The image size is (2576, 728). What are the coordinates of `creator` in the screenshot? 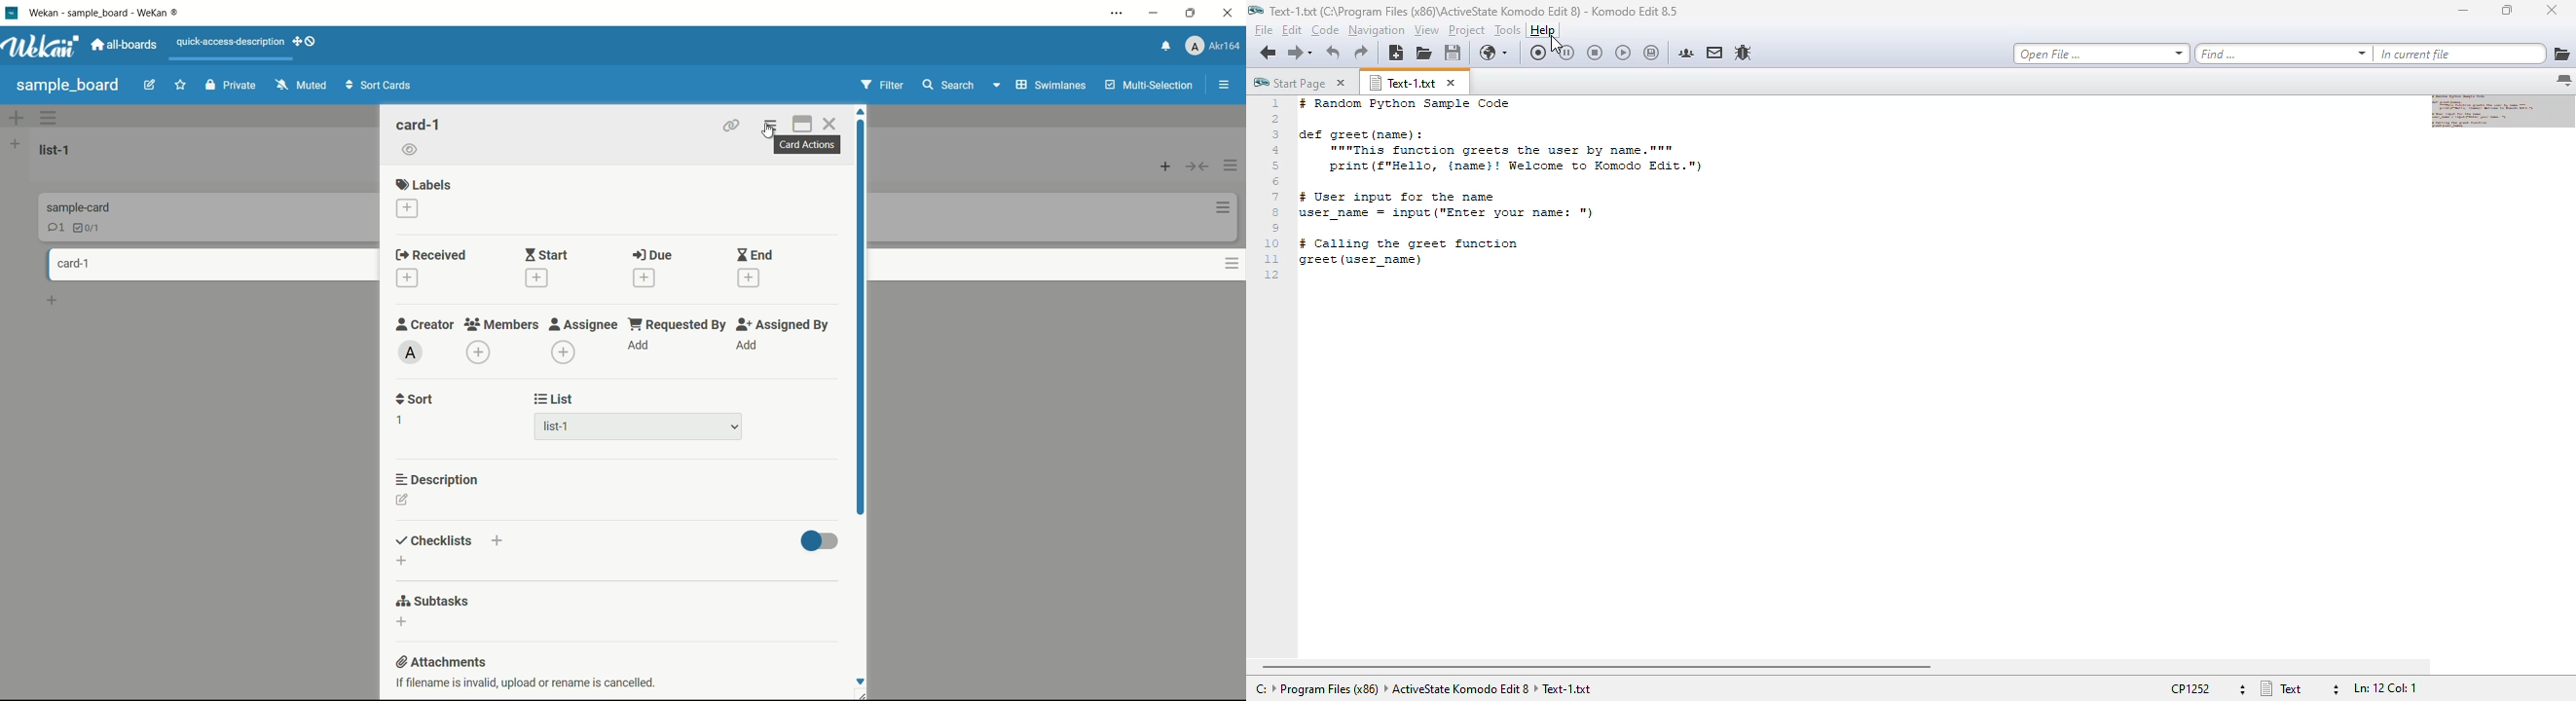 It's located at (425, 325).